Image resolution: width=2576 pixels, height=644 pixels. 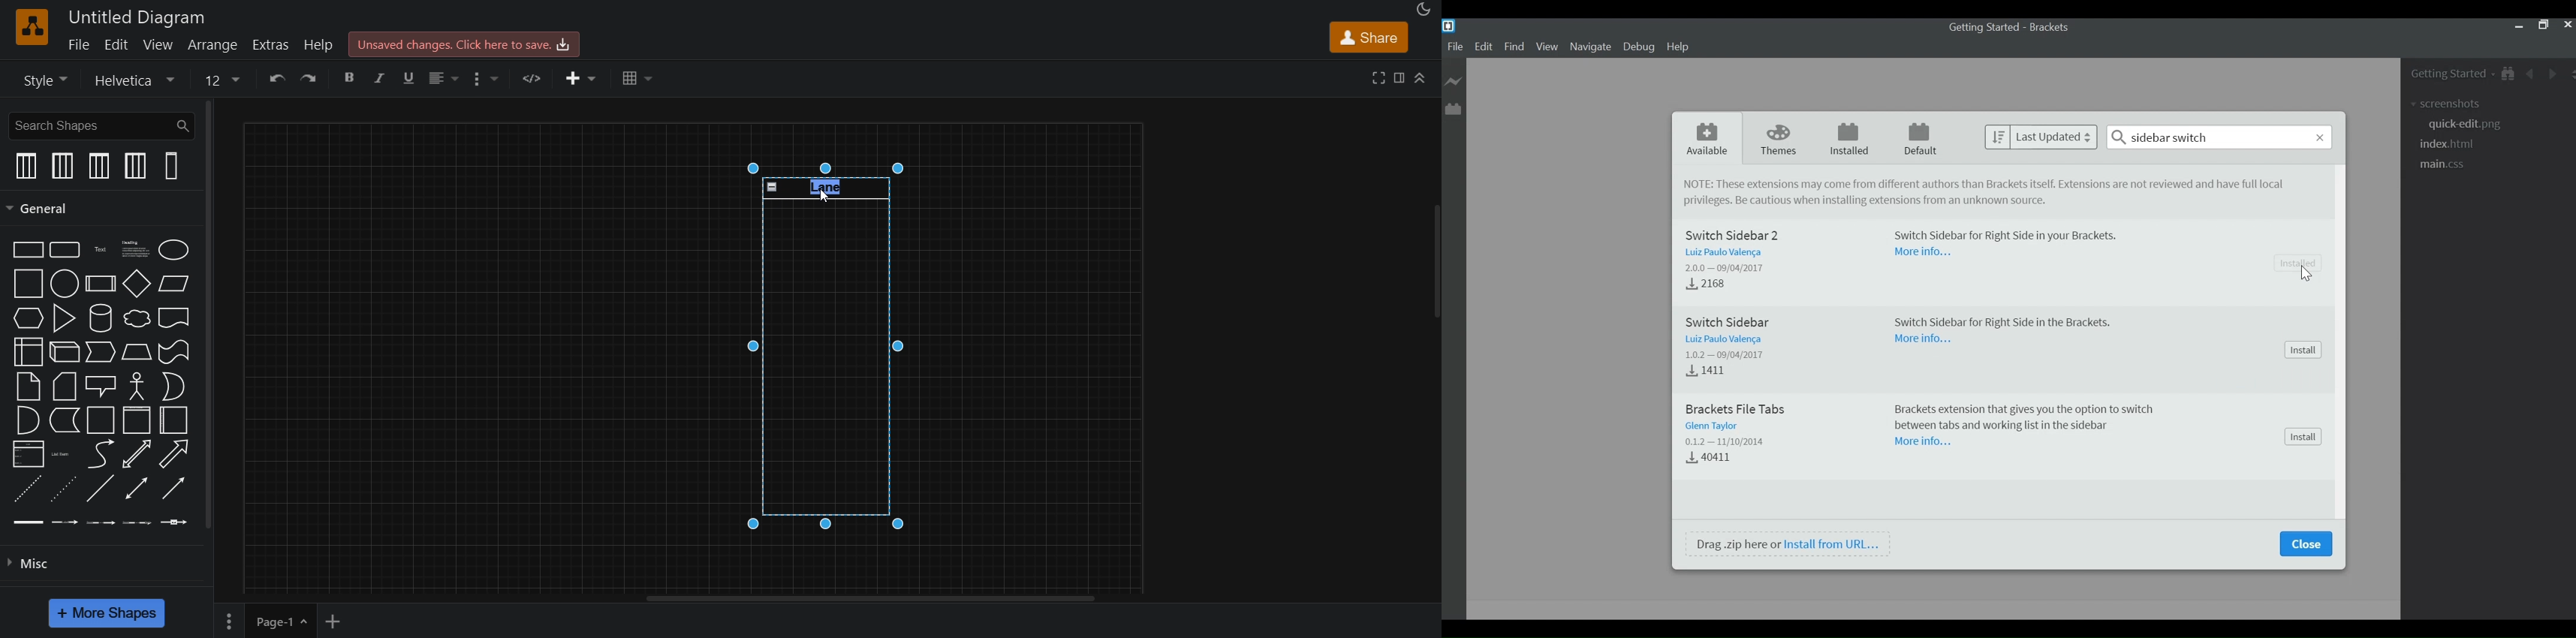 I want to click on vertical scroll bar, so click(x=214, y=314).